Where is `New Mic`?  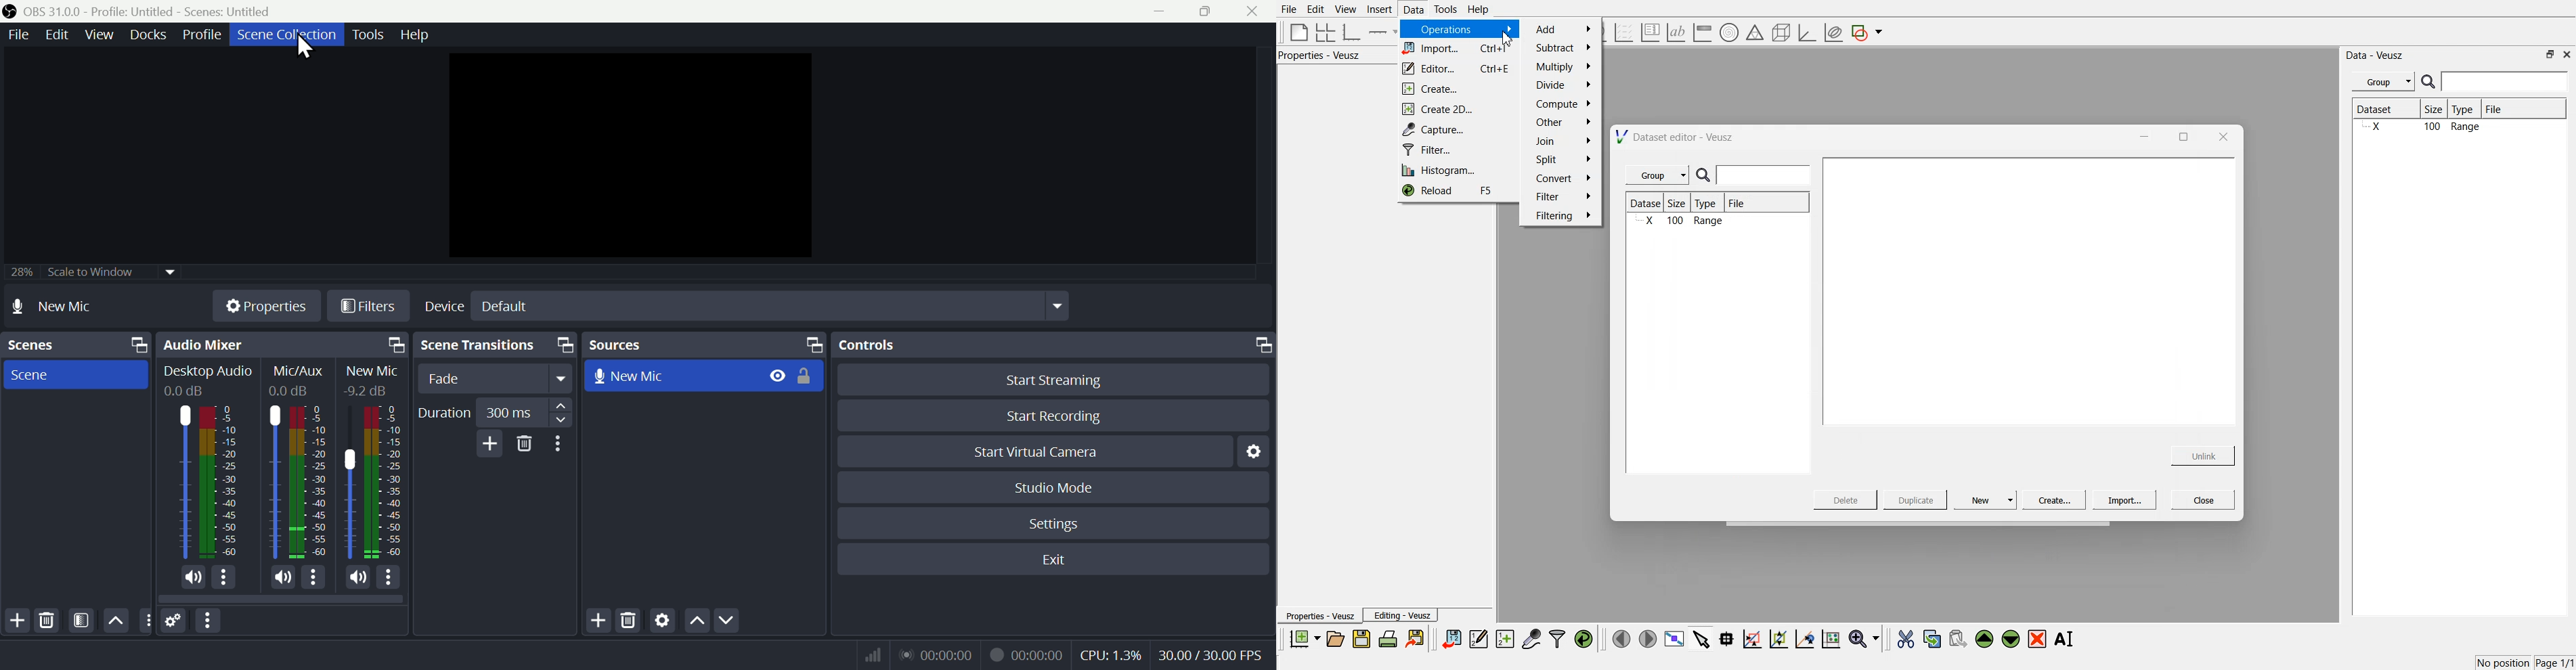
New Mic is located at coordinates (374, 371).